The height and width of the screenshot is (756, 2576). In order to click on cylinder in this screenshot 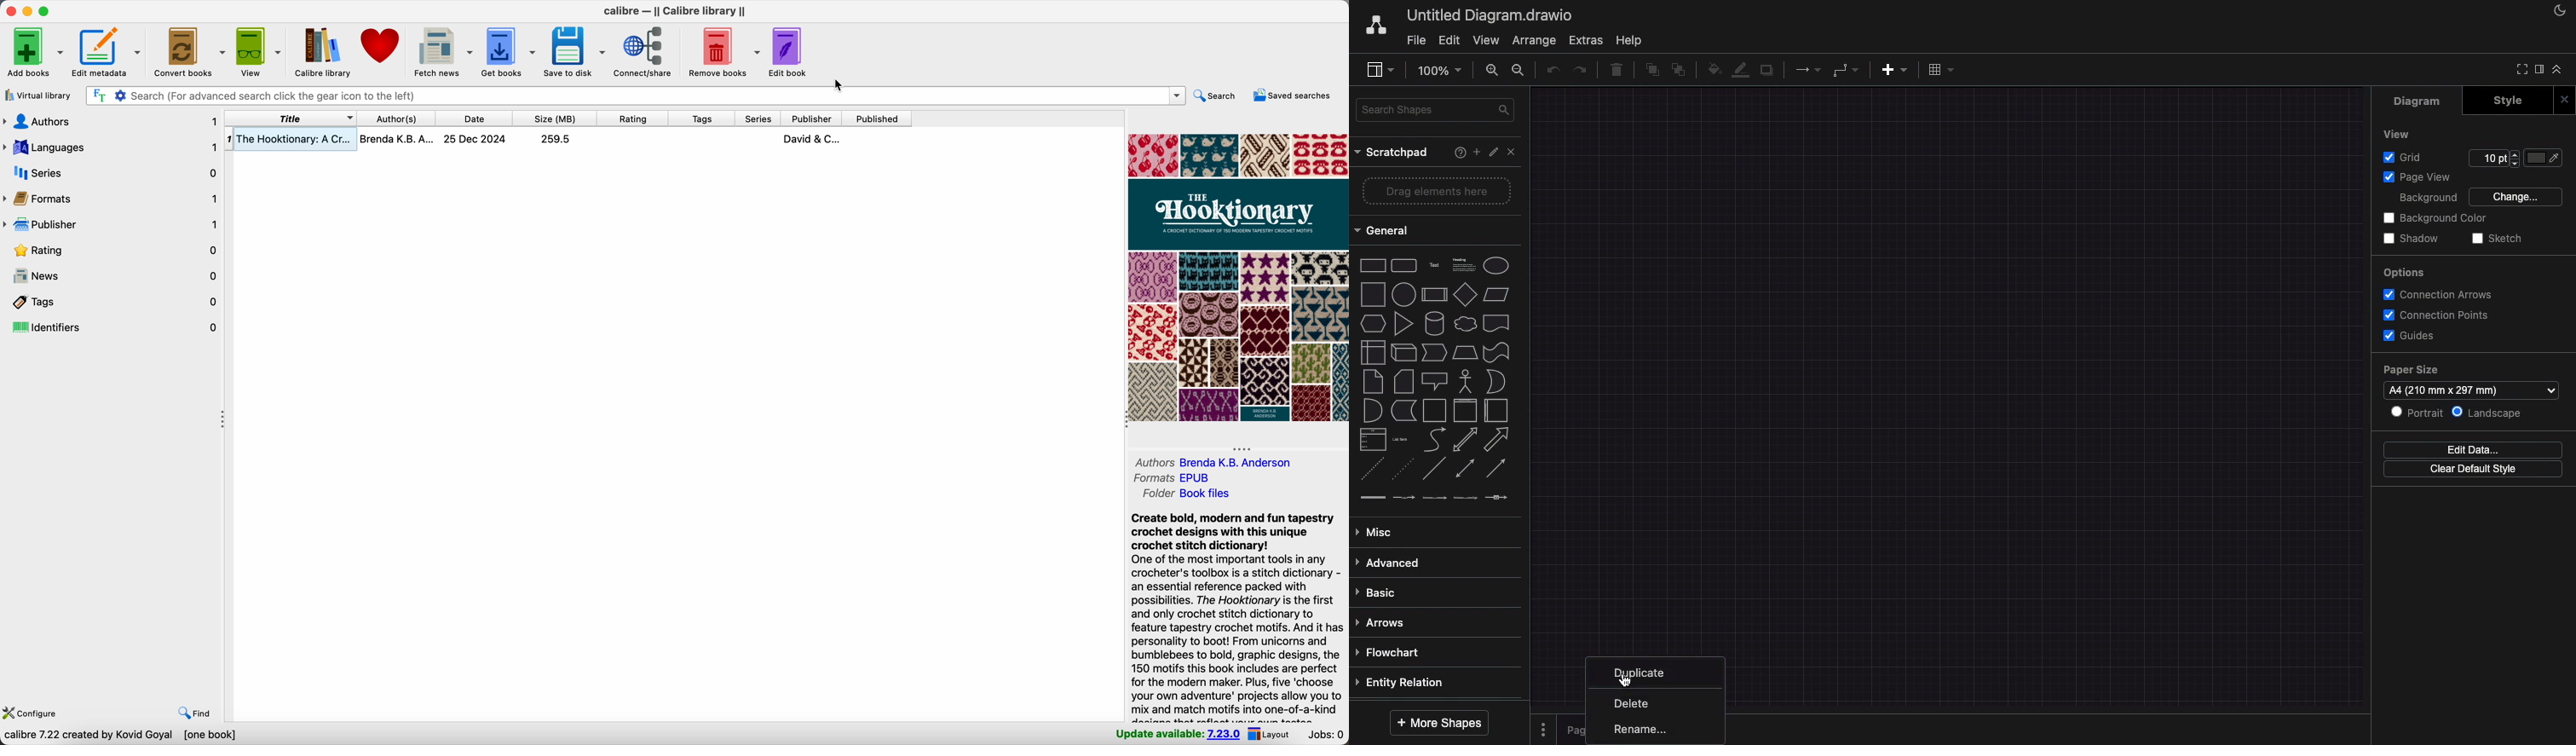, I will do `click(1435, 324)`.